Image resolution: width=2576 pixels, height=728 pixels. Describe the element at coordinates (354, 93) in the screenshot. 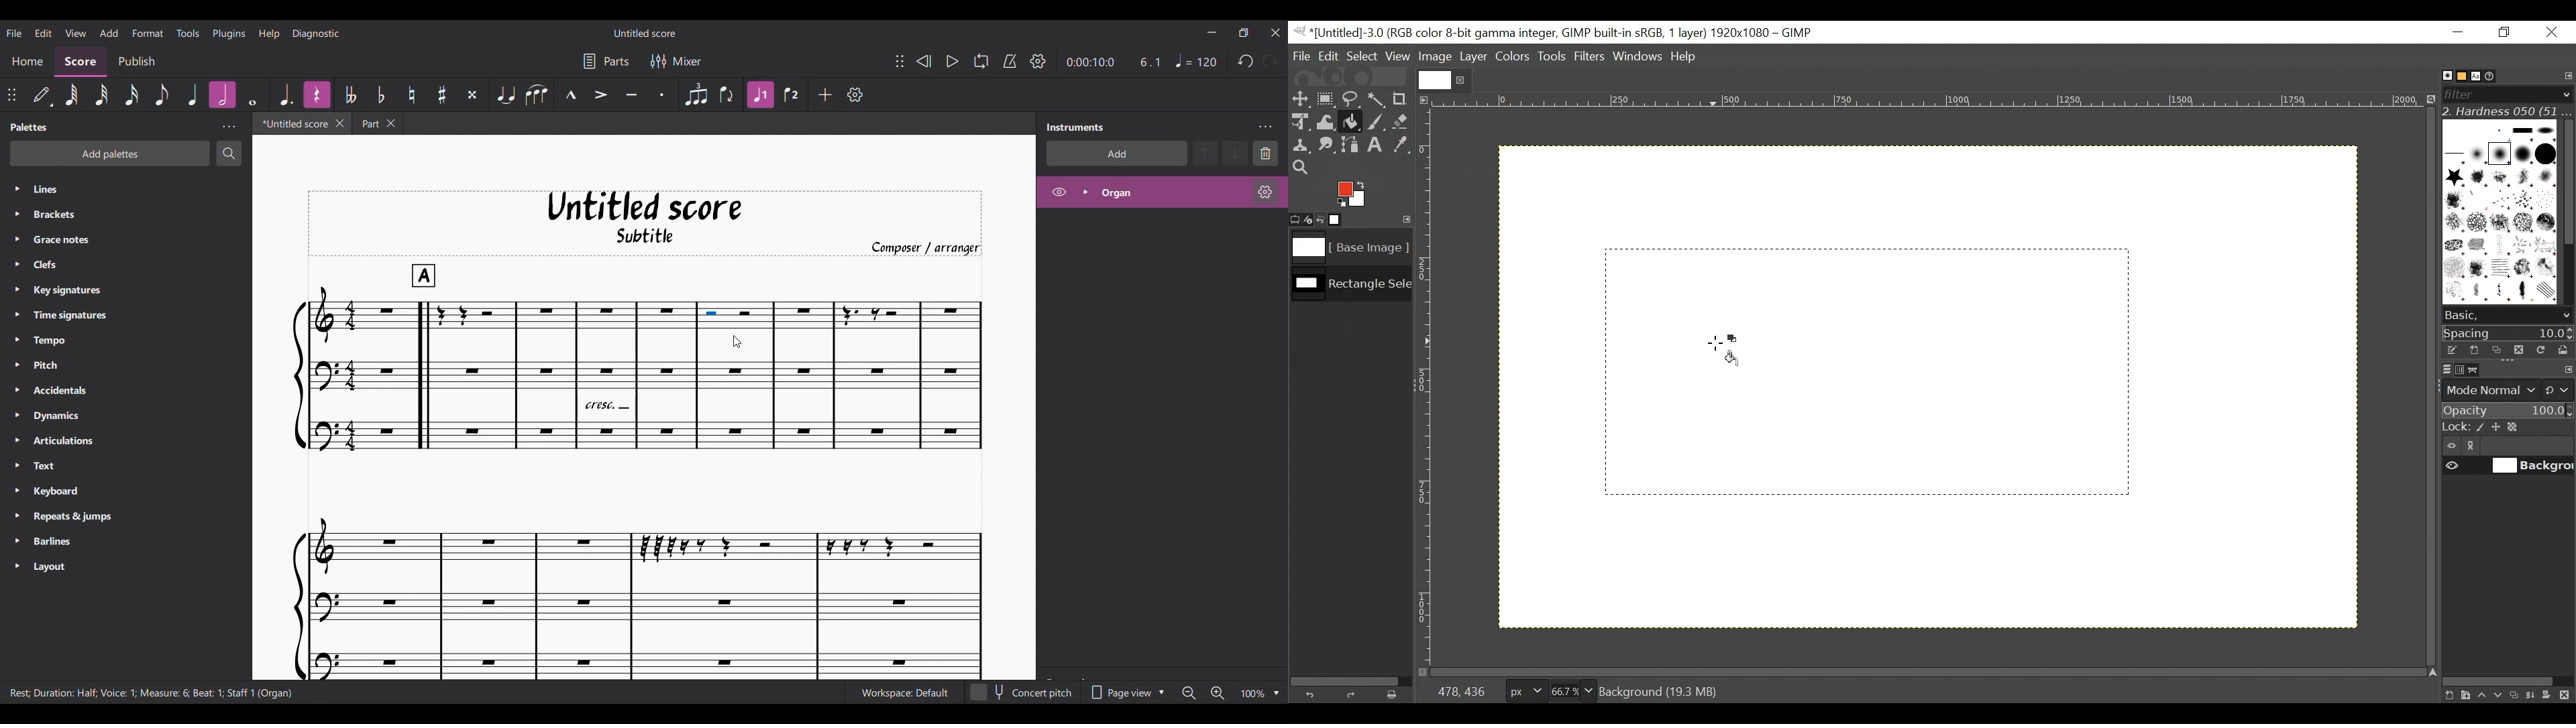

I see `Toggle double flat` at that location.